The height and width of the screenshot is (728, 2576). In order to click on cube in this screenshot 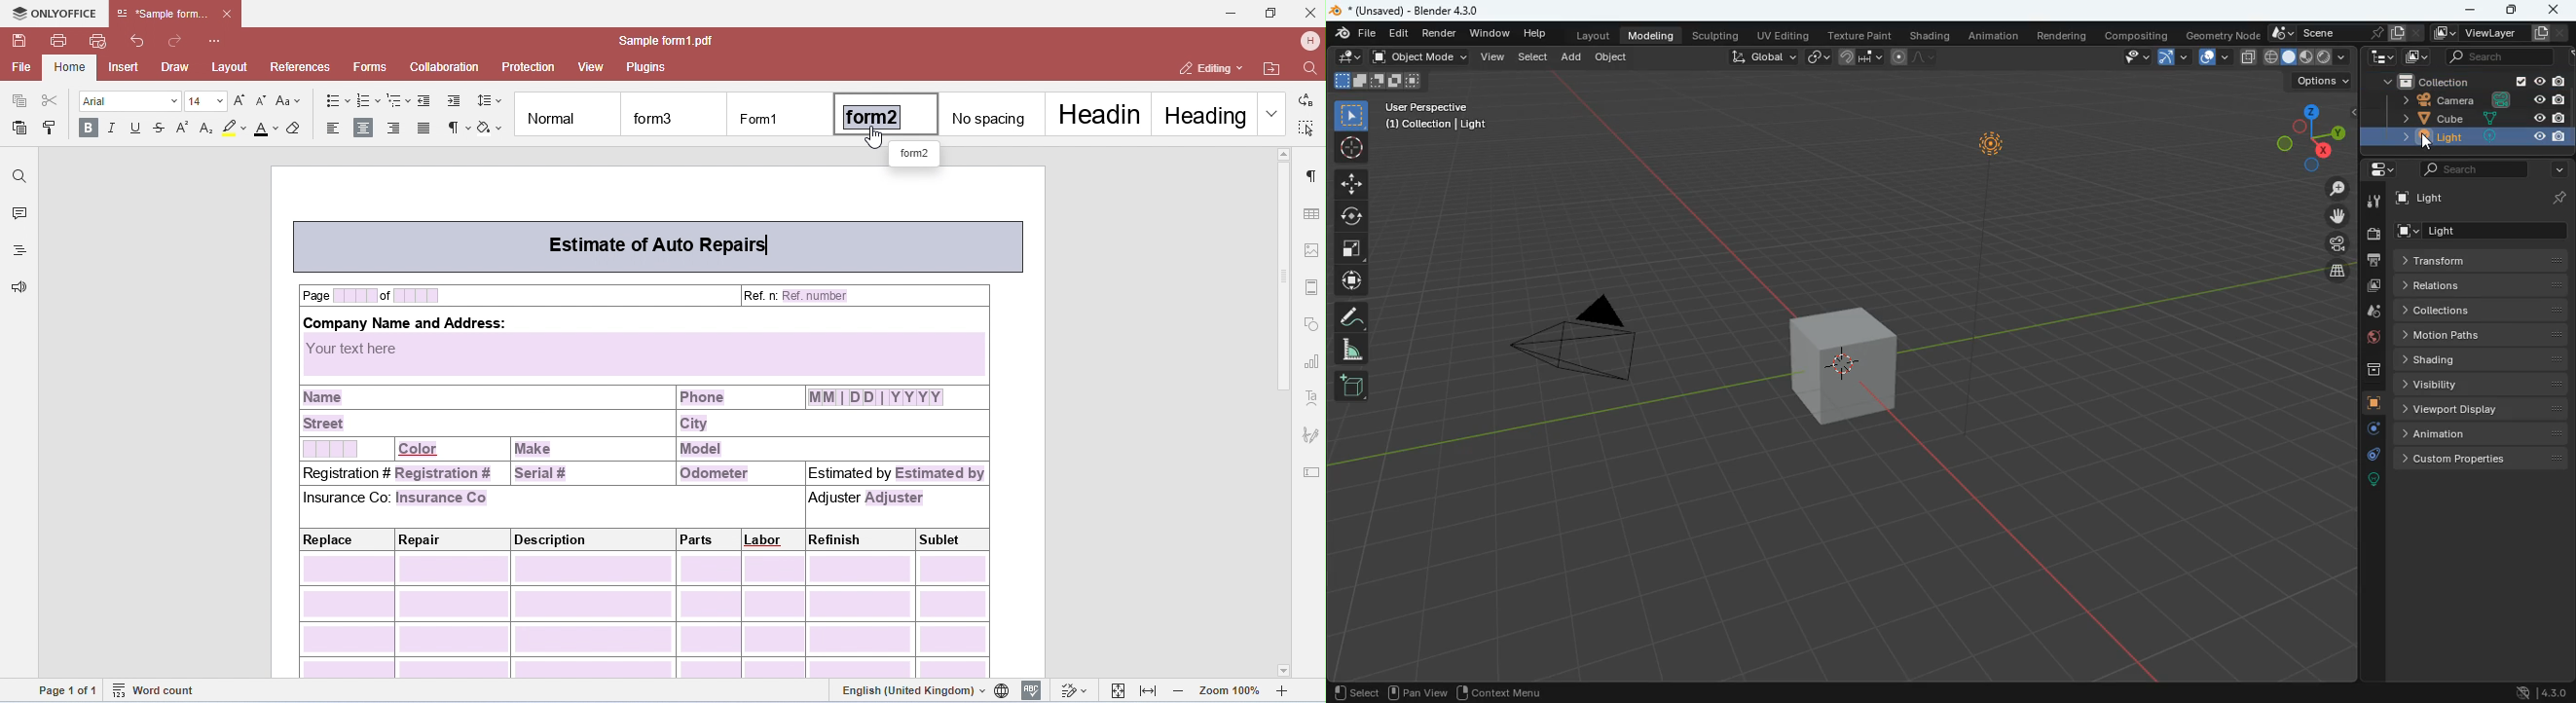, I will do `click(1846, 370)`.